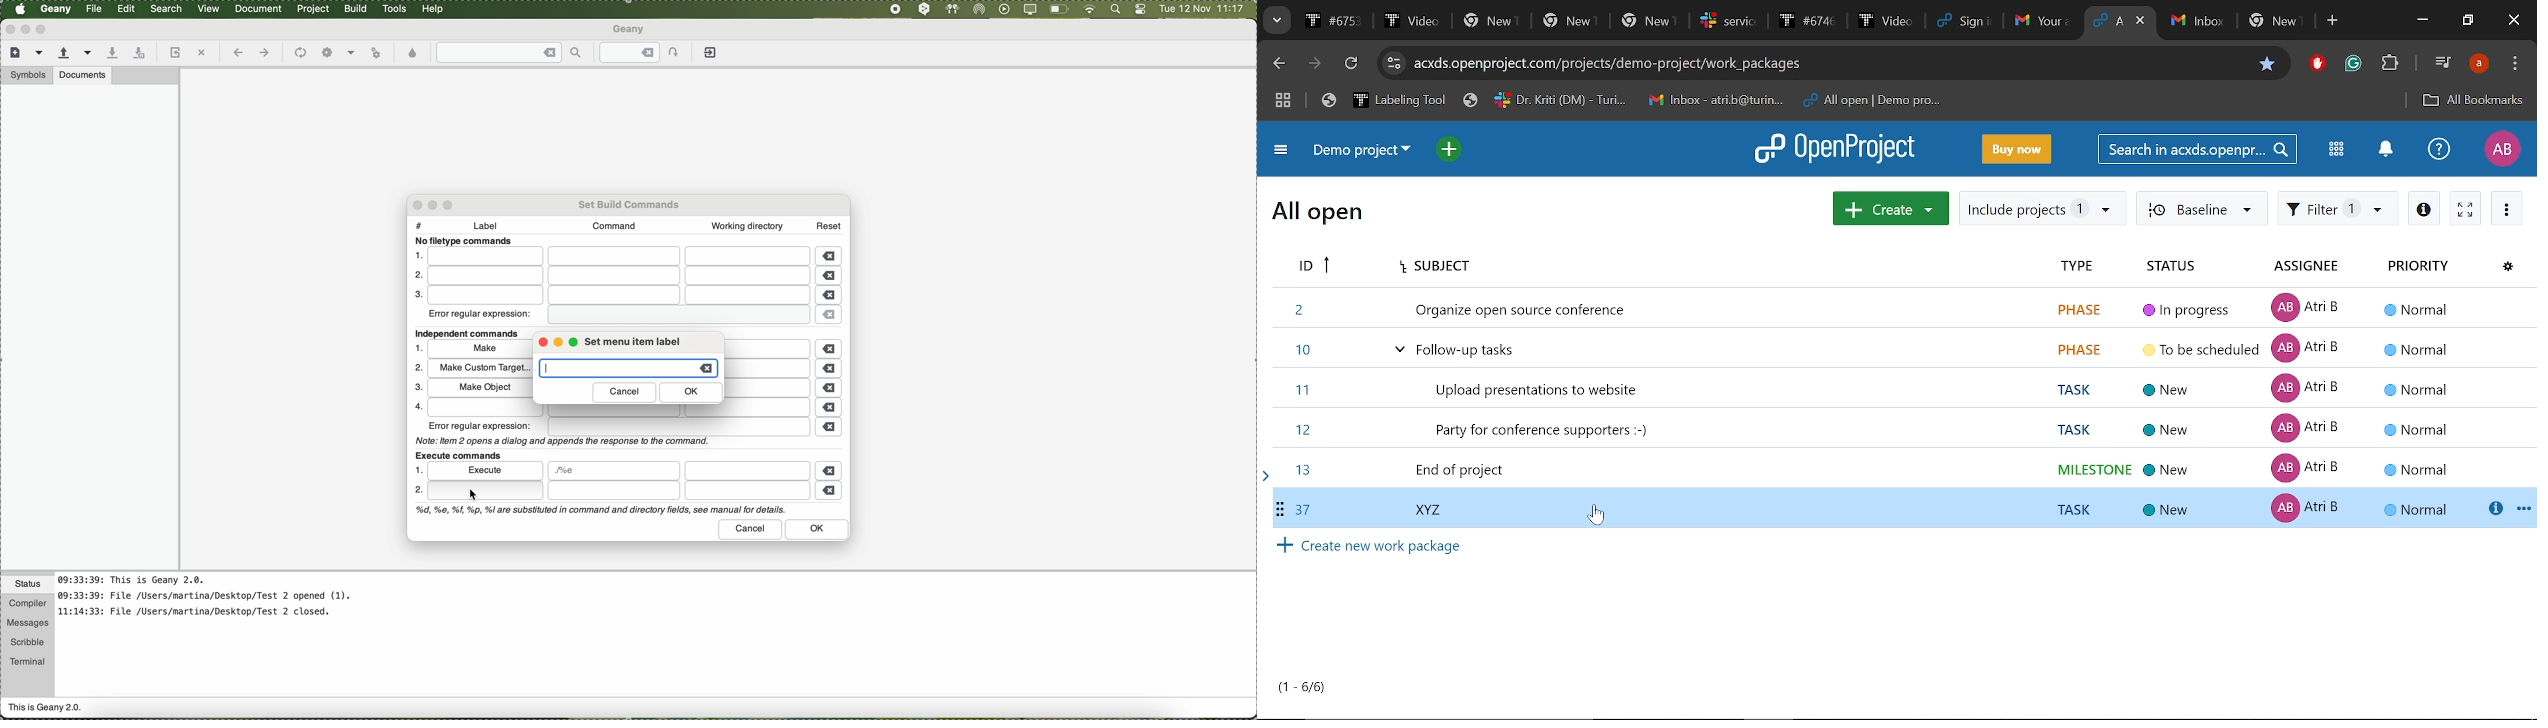 The width and height of the screenshot is (2548, 728). I want to click on project, so click(312, 9).